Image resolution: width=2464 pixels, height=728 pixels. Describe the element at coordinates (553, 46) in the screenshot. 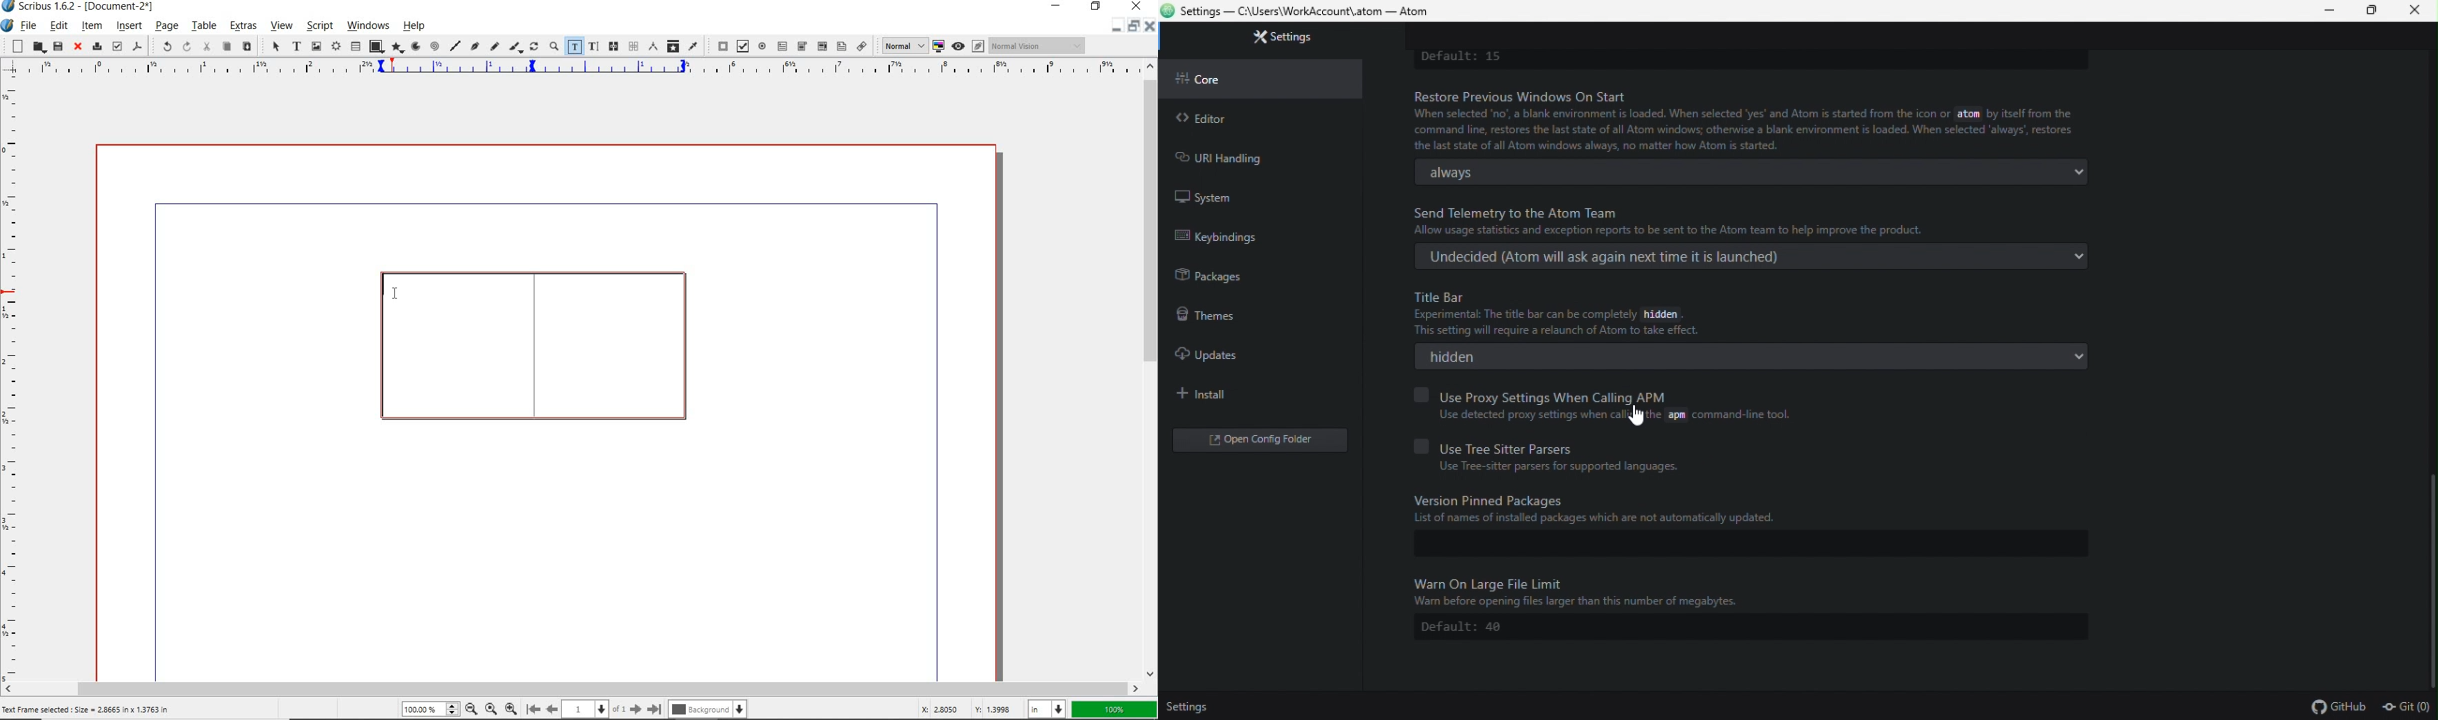

I see `zoom in or zoom out` at that location.